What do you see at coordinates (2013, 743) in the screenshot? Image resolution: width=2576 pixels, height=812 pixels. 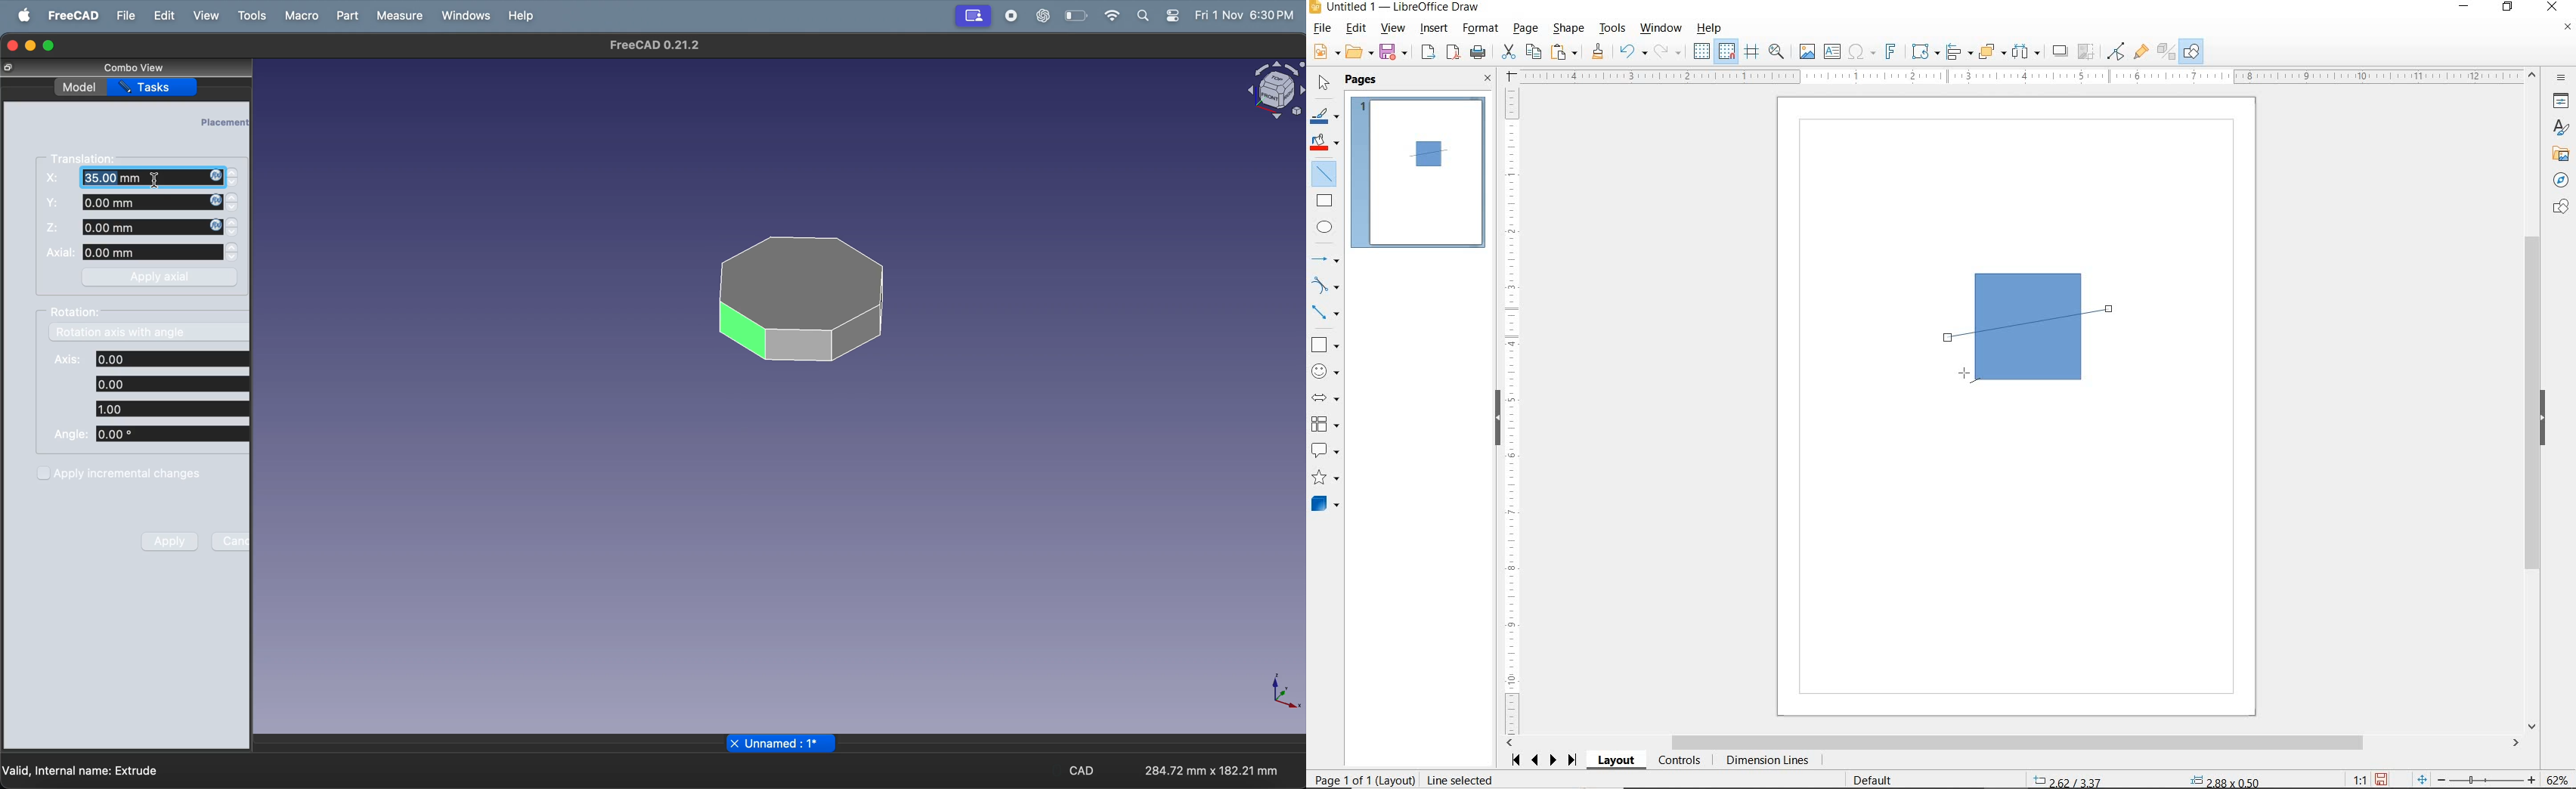 I see `SCROLLBAR` at bounding box center [2013, 743].